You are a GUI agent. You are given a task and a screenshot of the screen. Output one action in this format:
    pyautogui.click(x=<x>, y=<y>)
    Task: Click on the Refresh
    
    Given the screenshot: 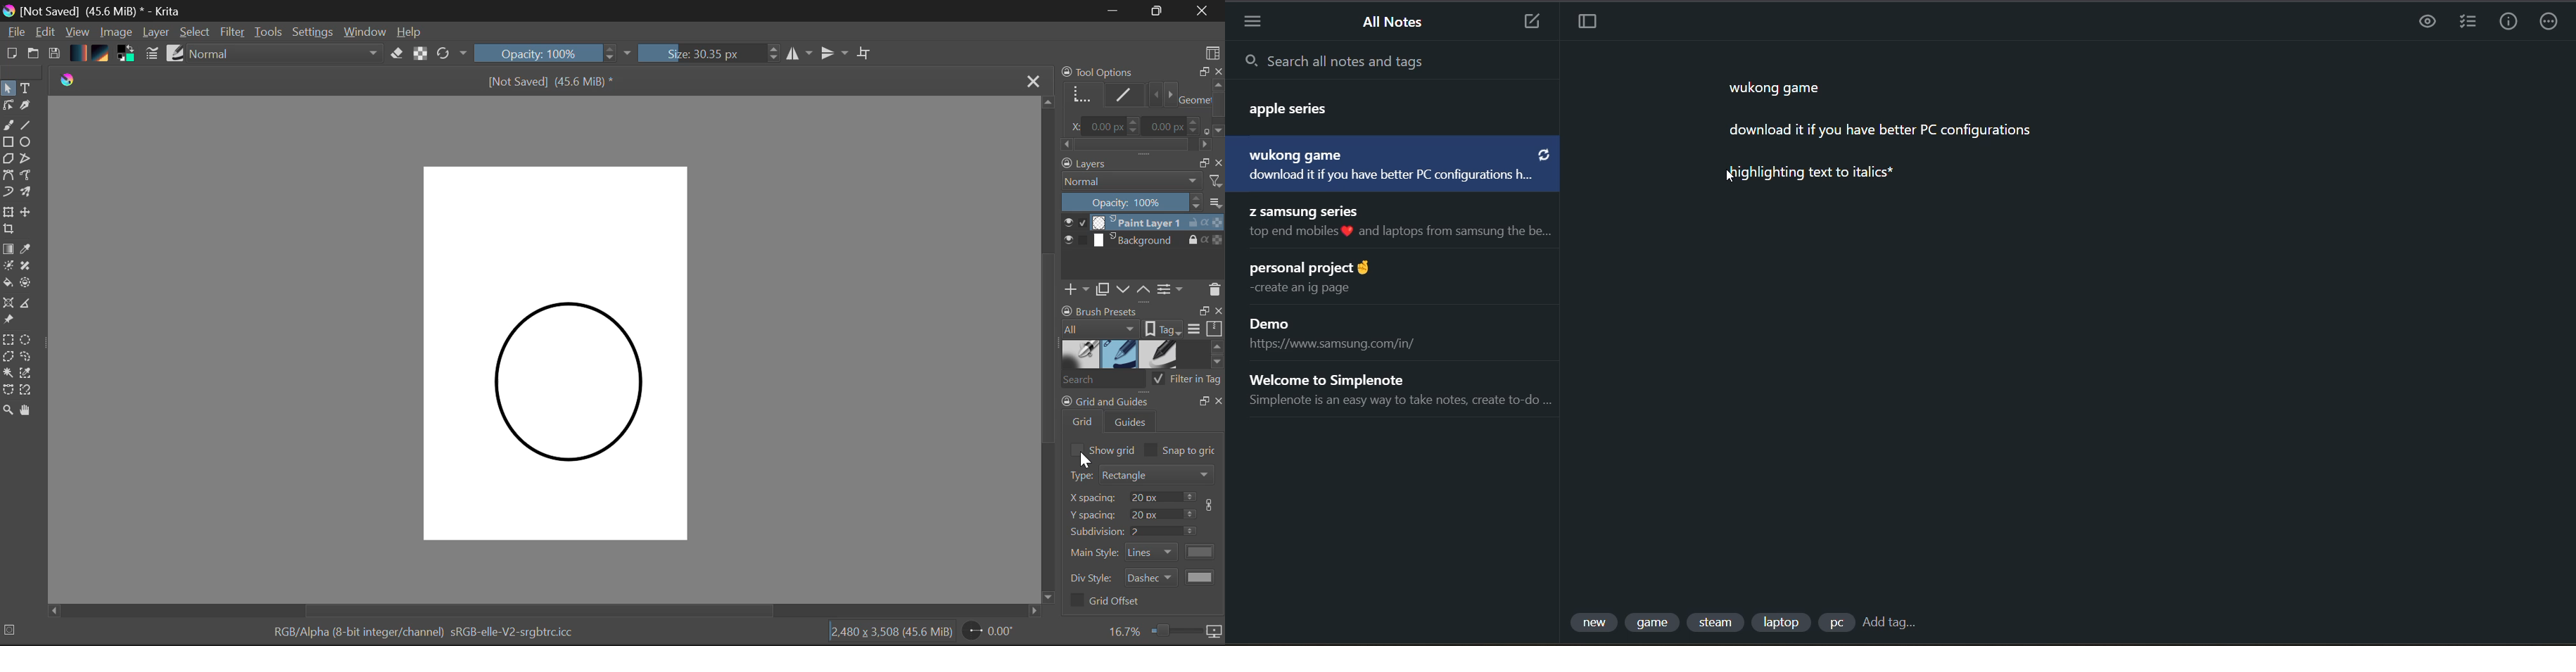 What is the action you would take?
    pyautogui.click(x=451, y=55)
    